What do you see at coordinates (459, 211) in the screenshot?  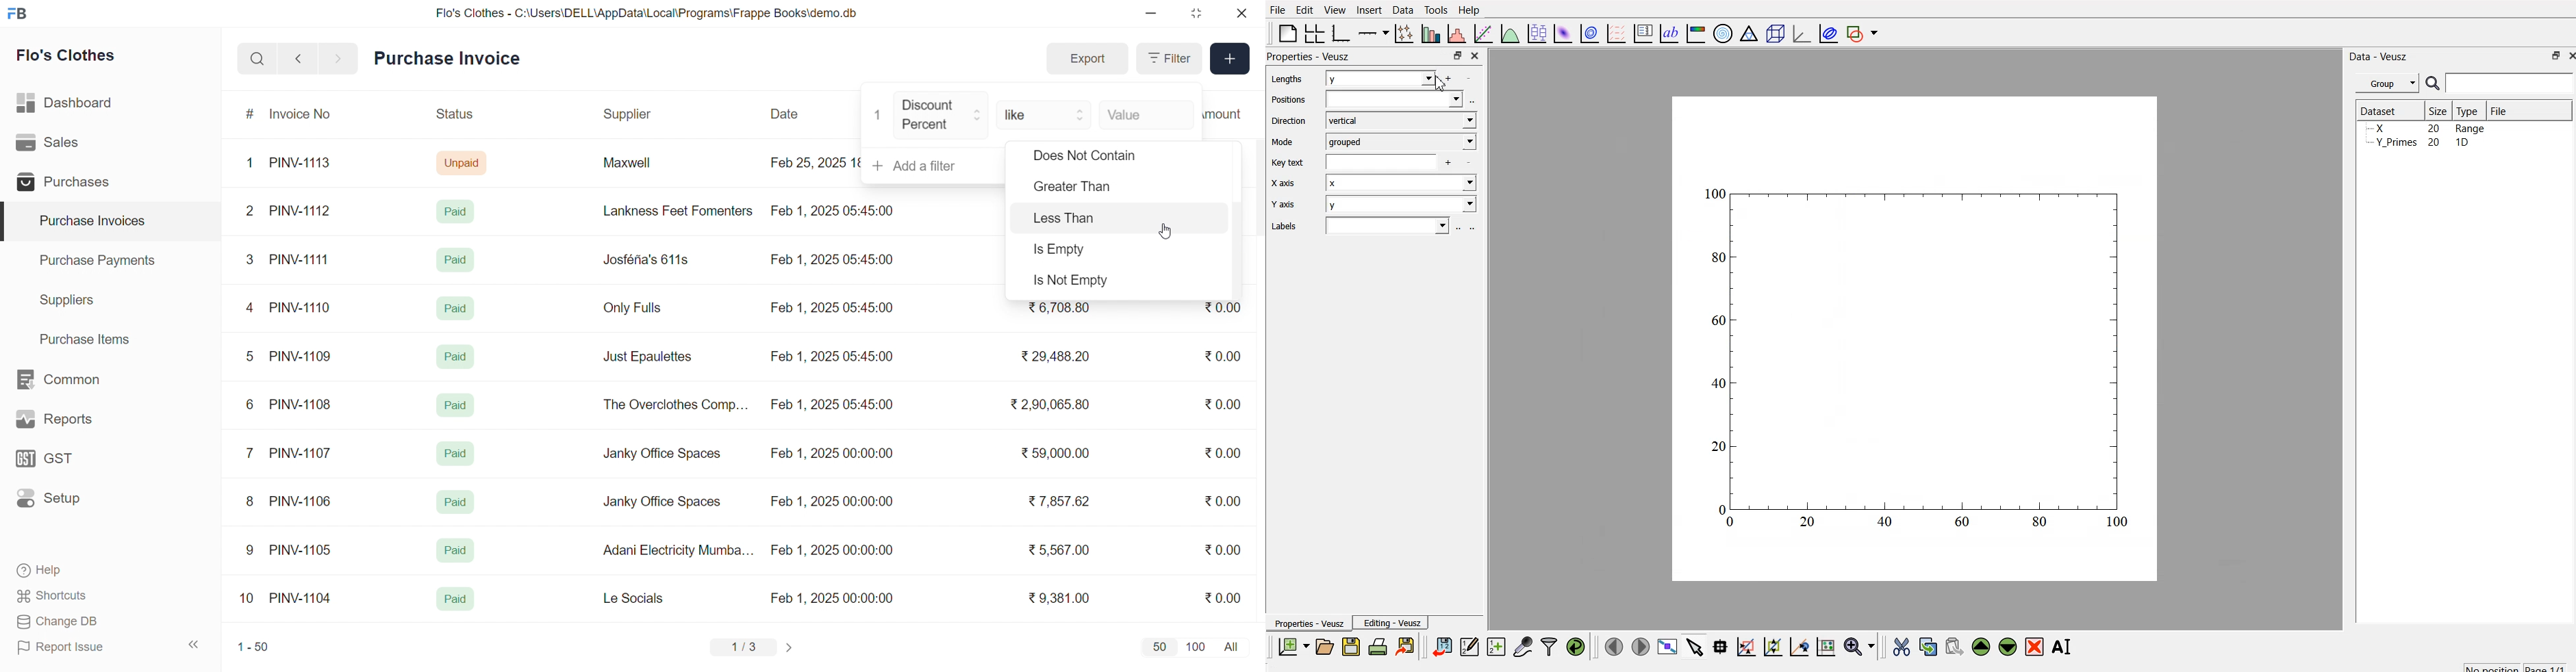 I see `Paid` at bounding box center [459, 211].